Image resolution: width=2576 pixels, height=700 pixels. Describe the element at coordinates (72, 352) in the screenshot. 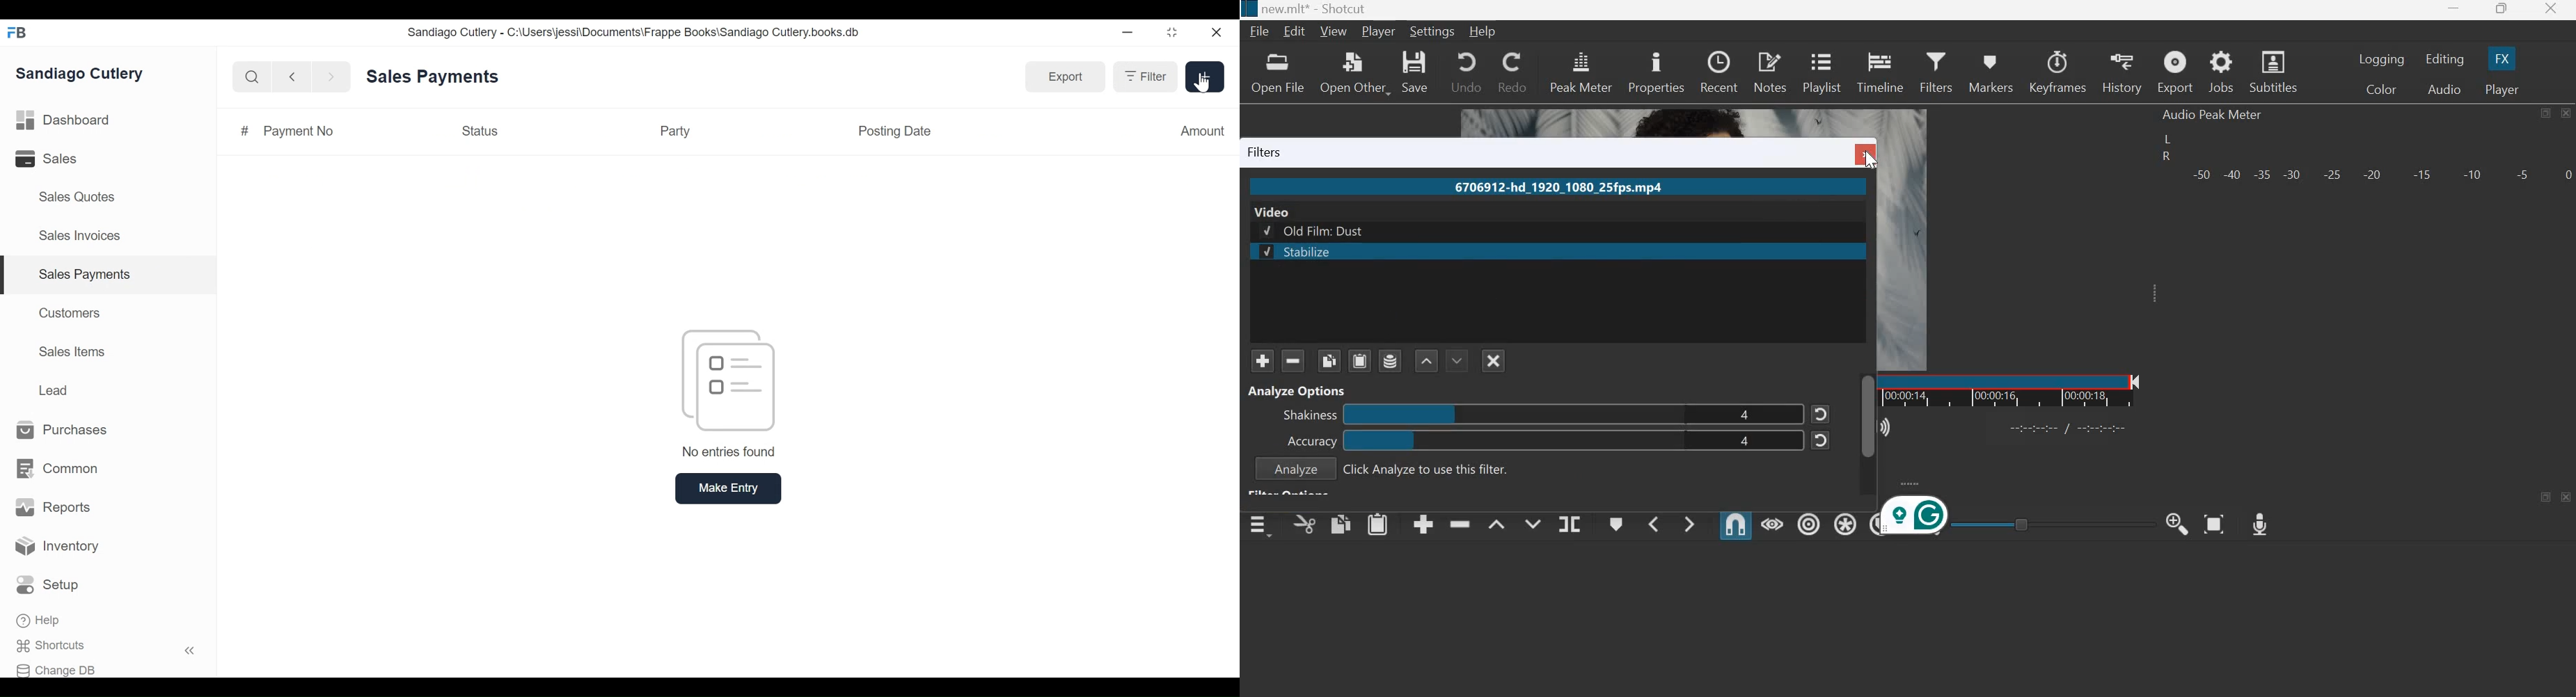

I see `Sales Items` at that location.